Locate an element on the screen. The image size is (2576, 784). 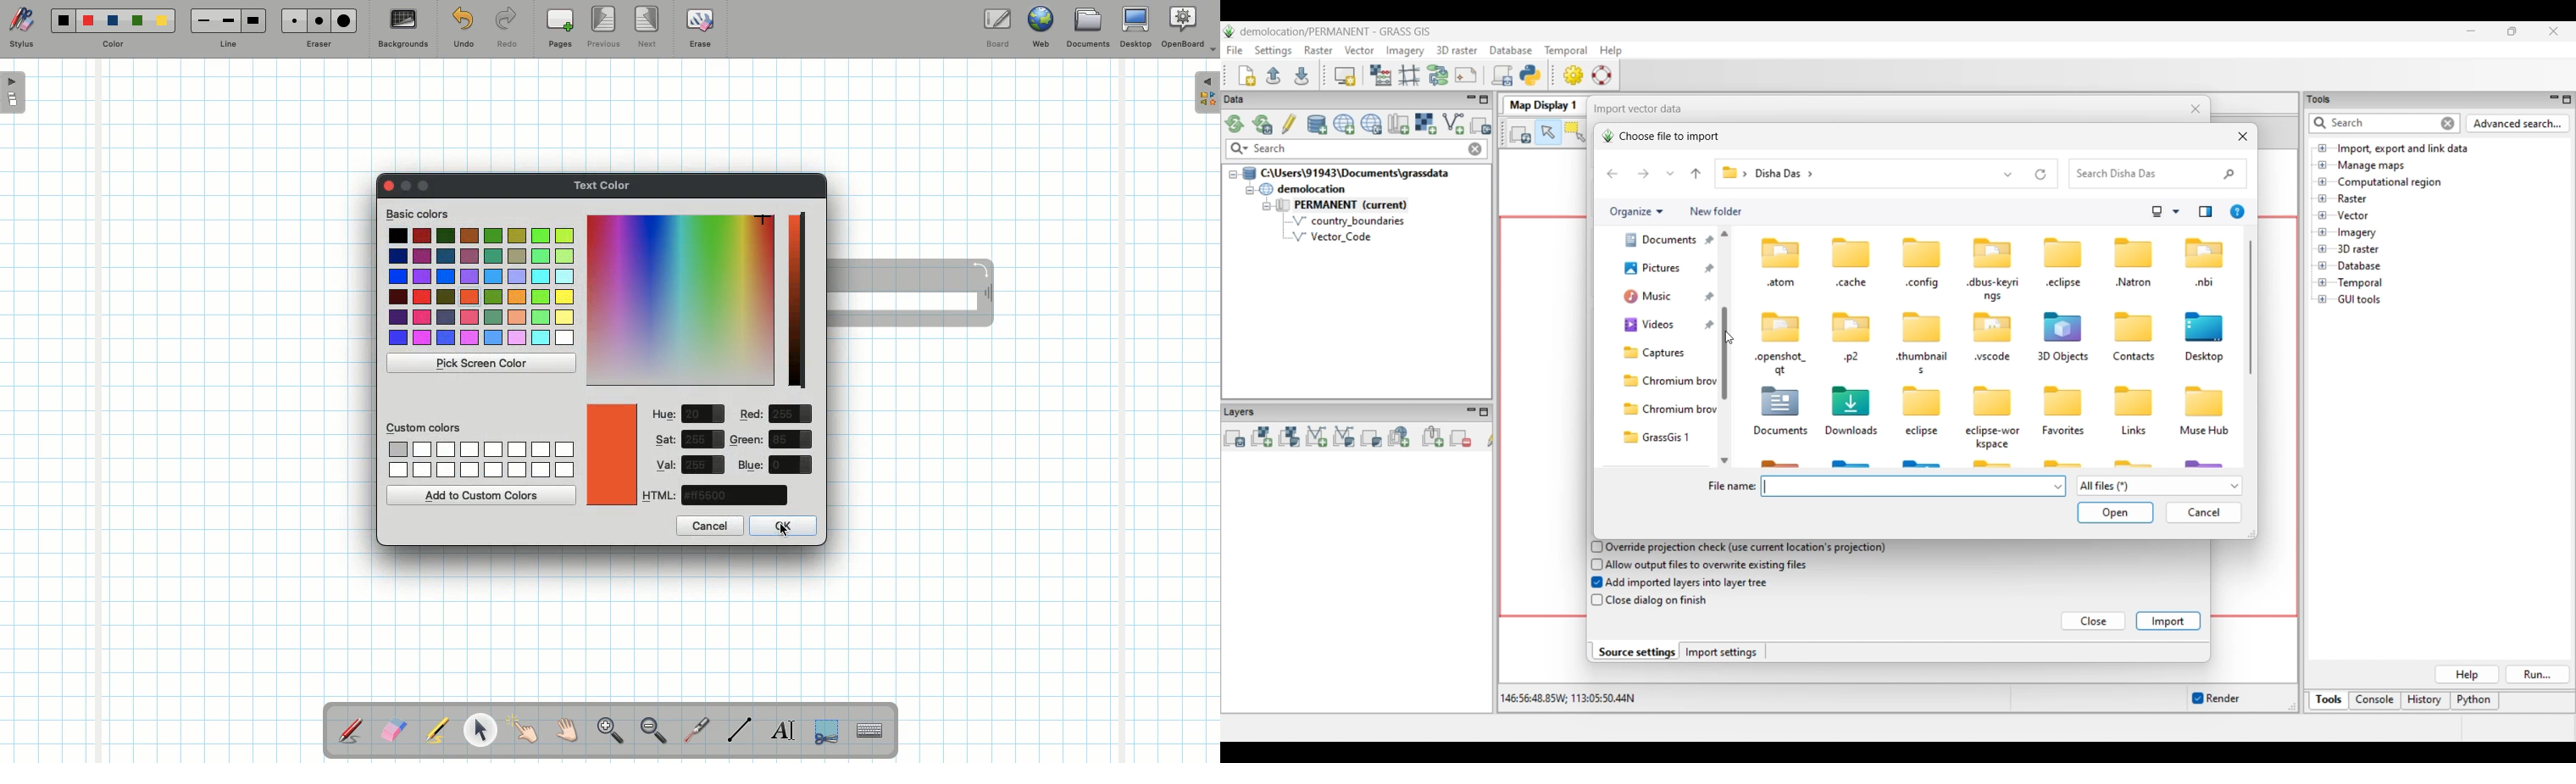
Web is located at coordinates (1040, 31).